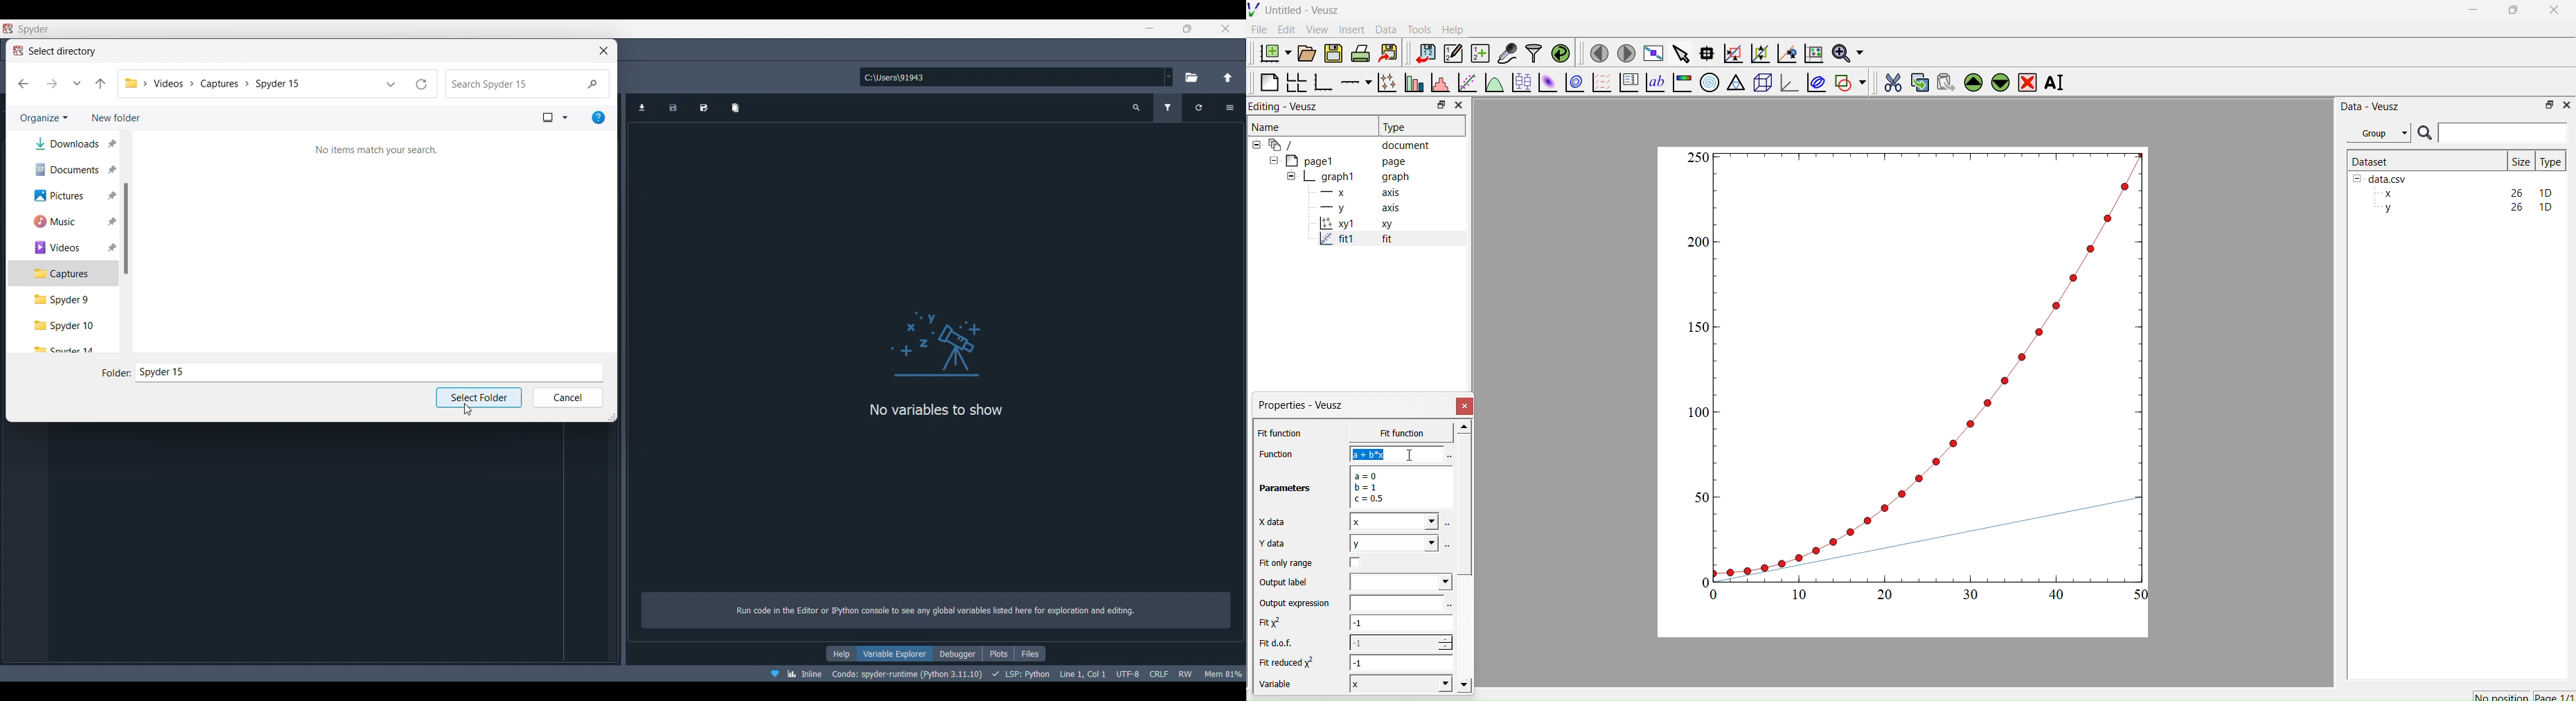 This screenshot has width=2576, height=728. I want to click on Search variable by names and types, so click(1137, 108).